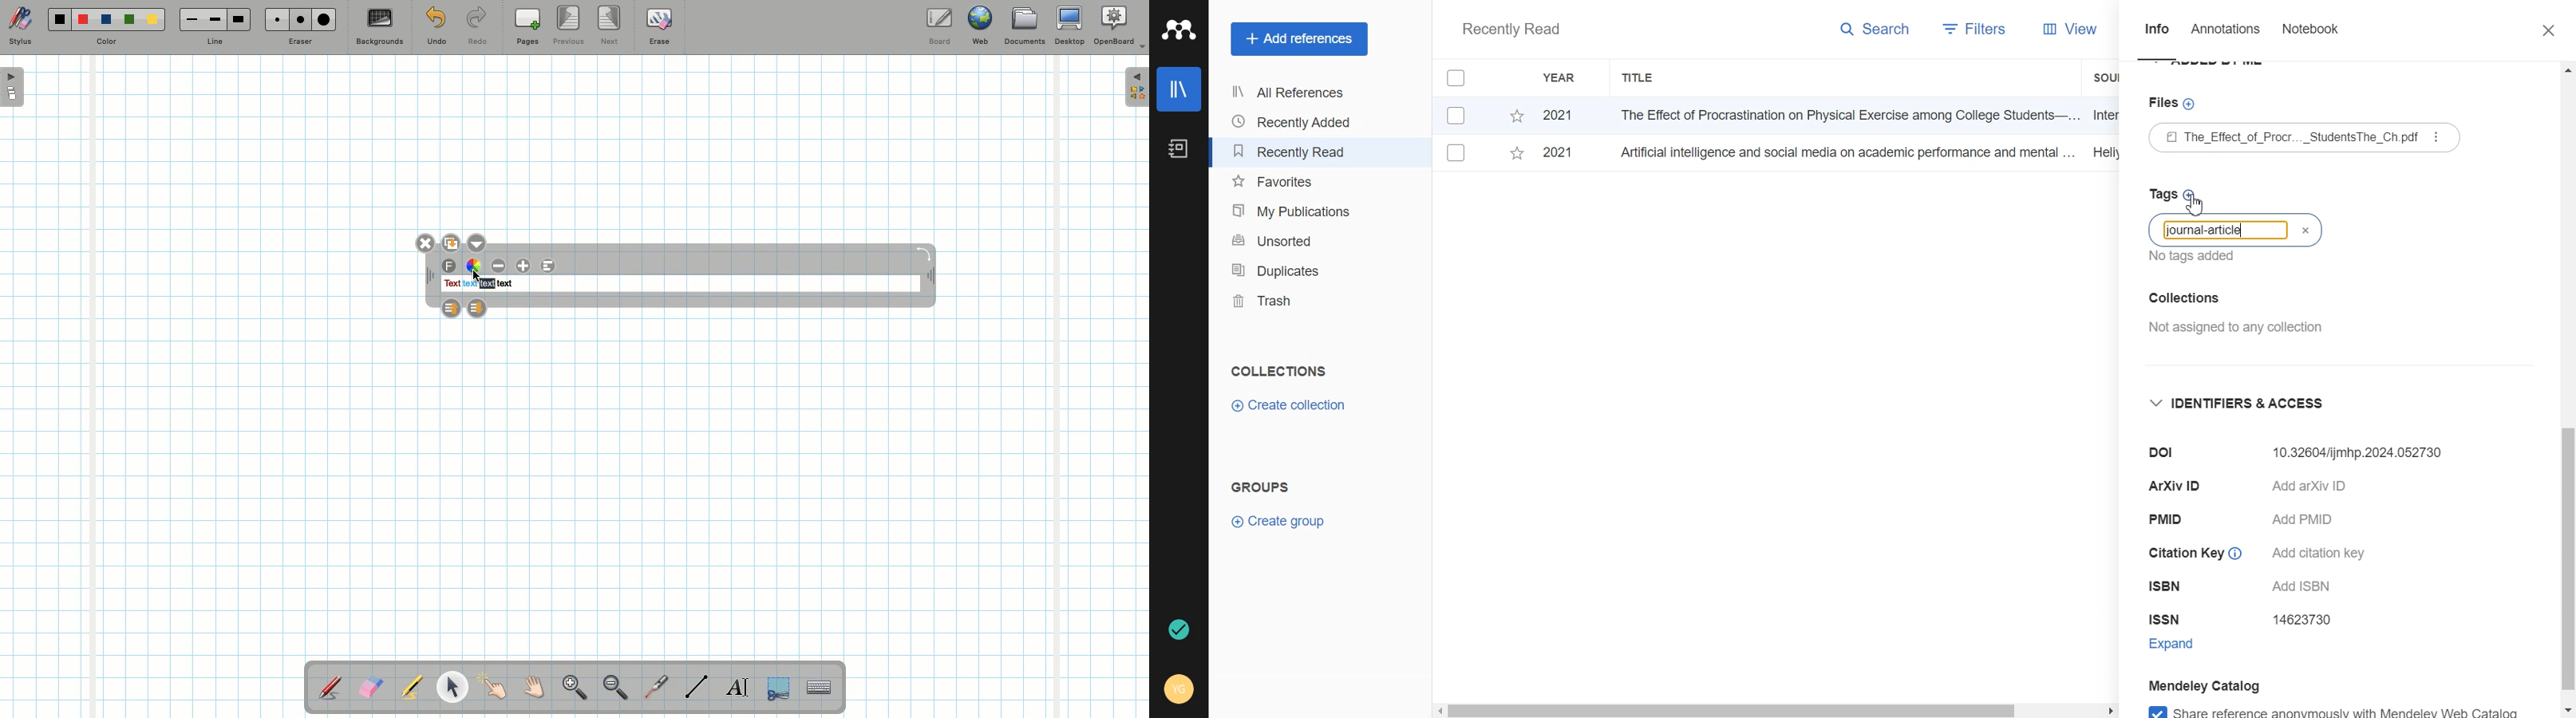 This screenshot has height=728, width=2576. What do you see at coordinates (477, 29) in the screenshot?
I see `Redo` at bounding box center [477, 29].